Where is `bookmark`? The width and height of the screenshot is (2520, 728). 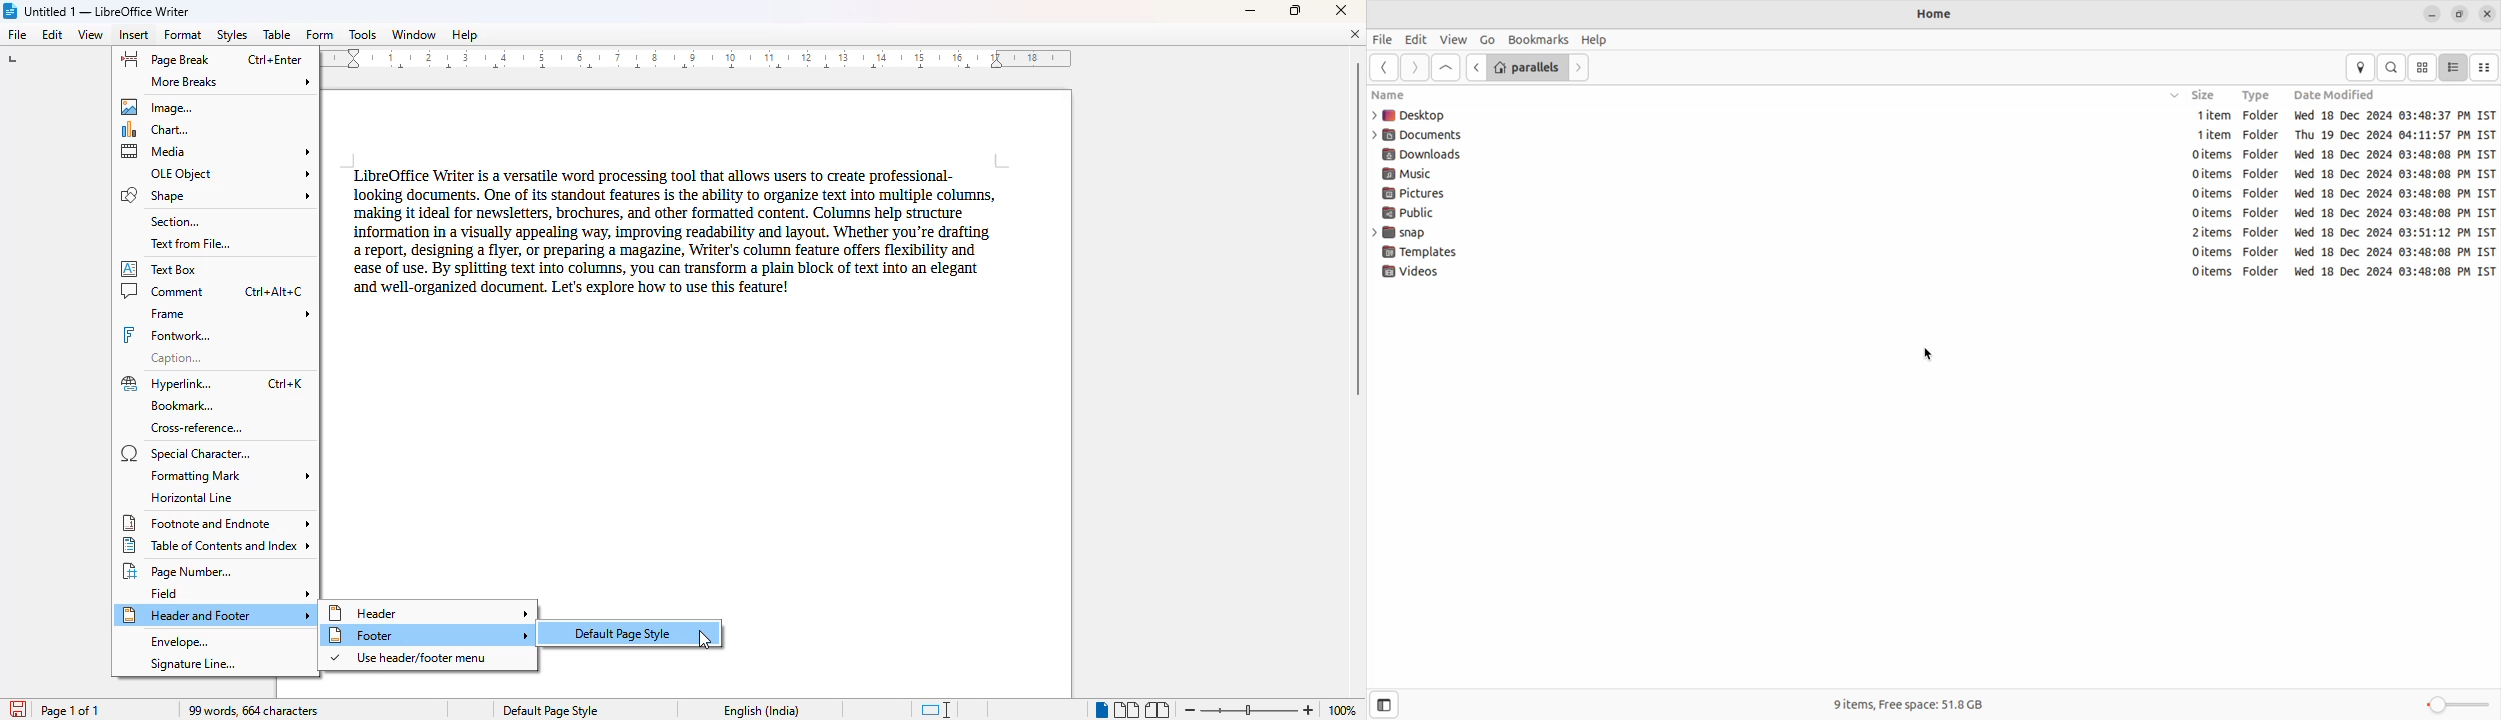 bookmark is located at coordinates (181, 406).